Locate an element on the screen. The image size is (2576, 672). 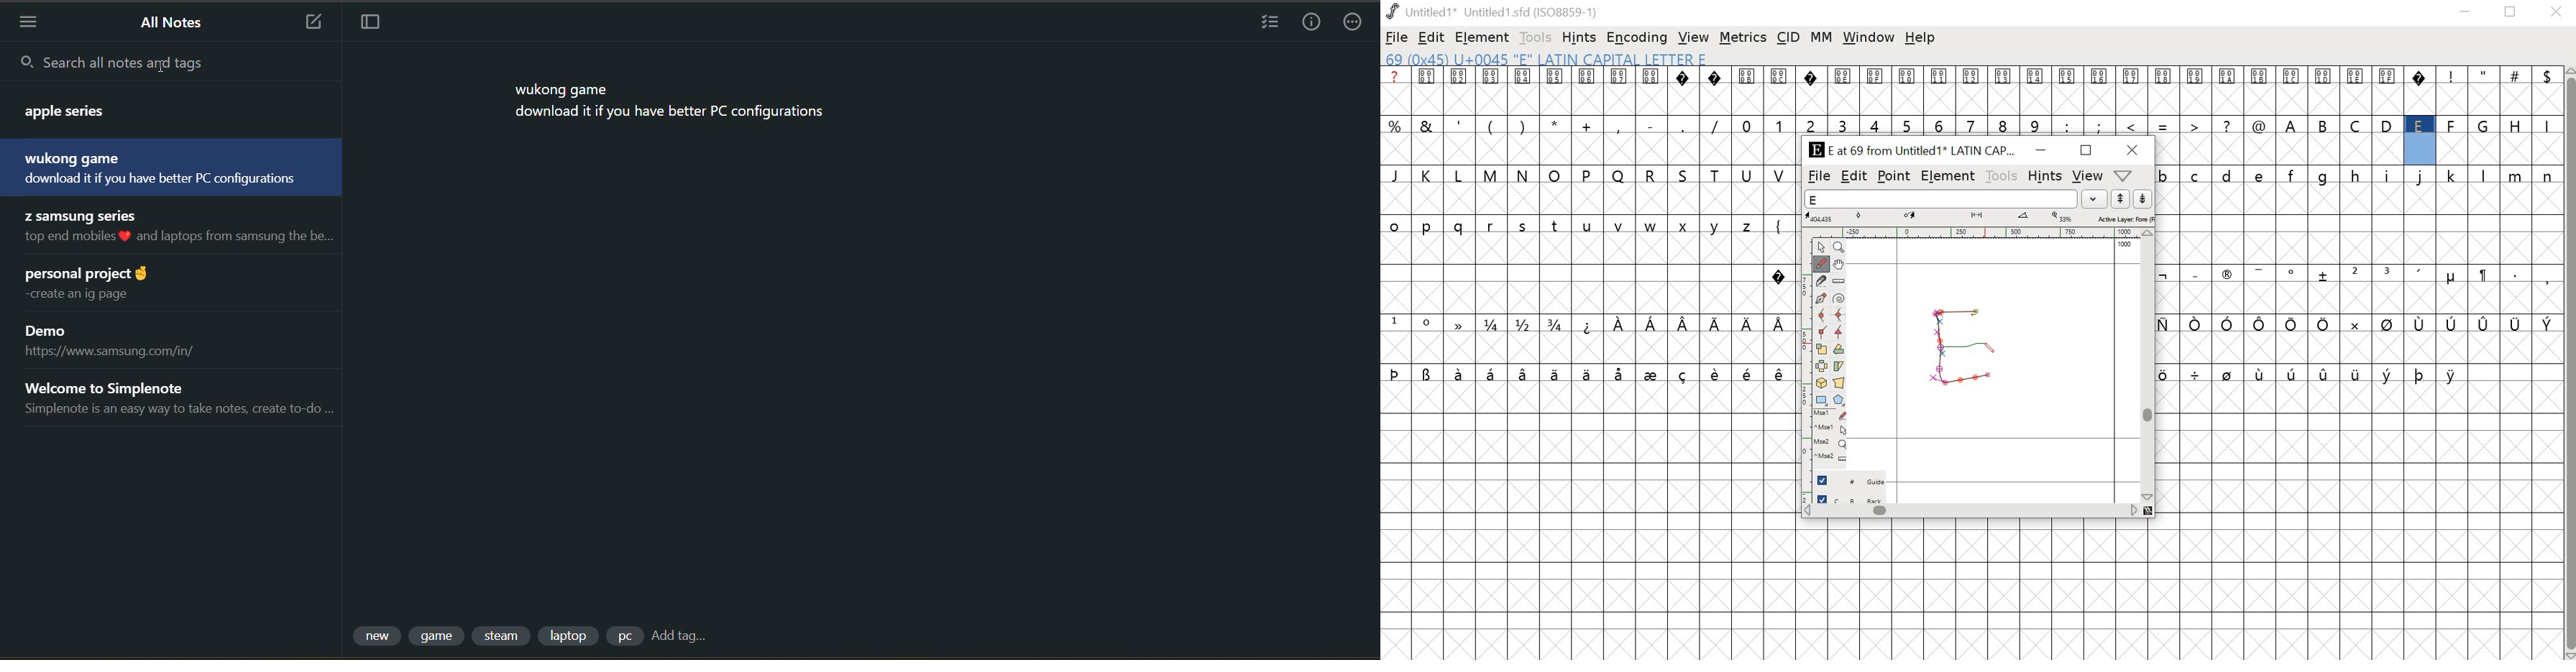
special characters is located at coordinates (1585, 374).